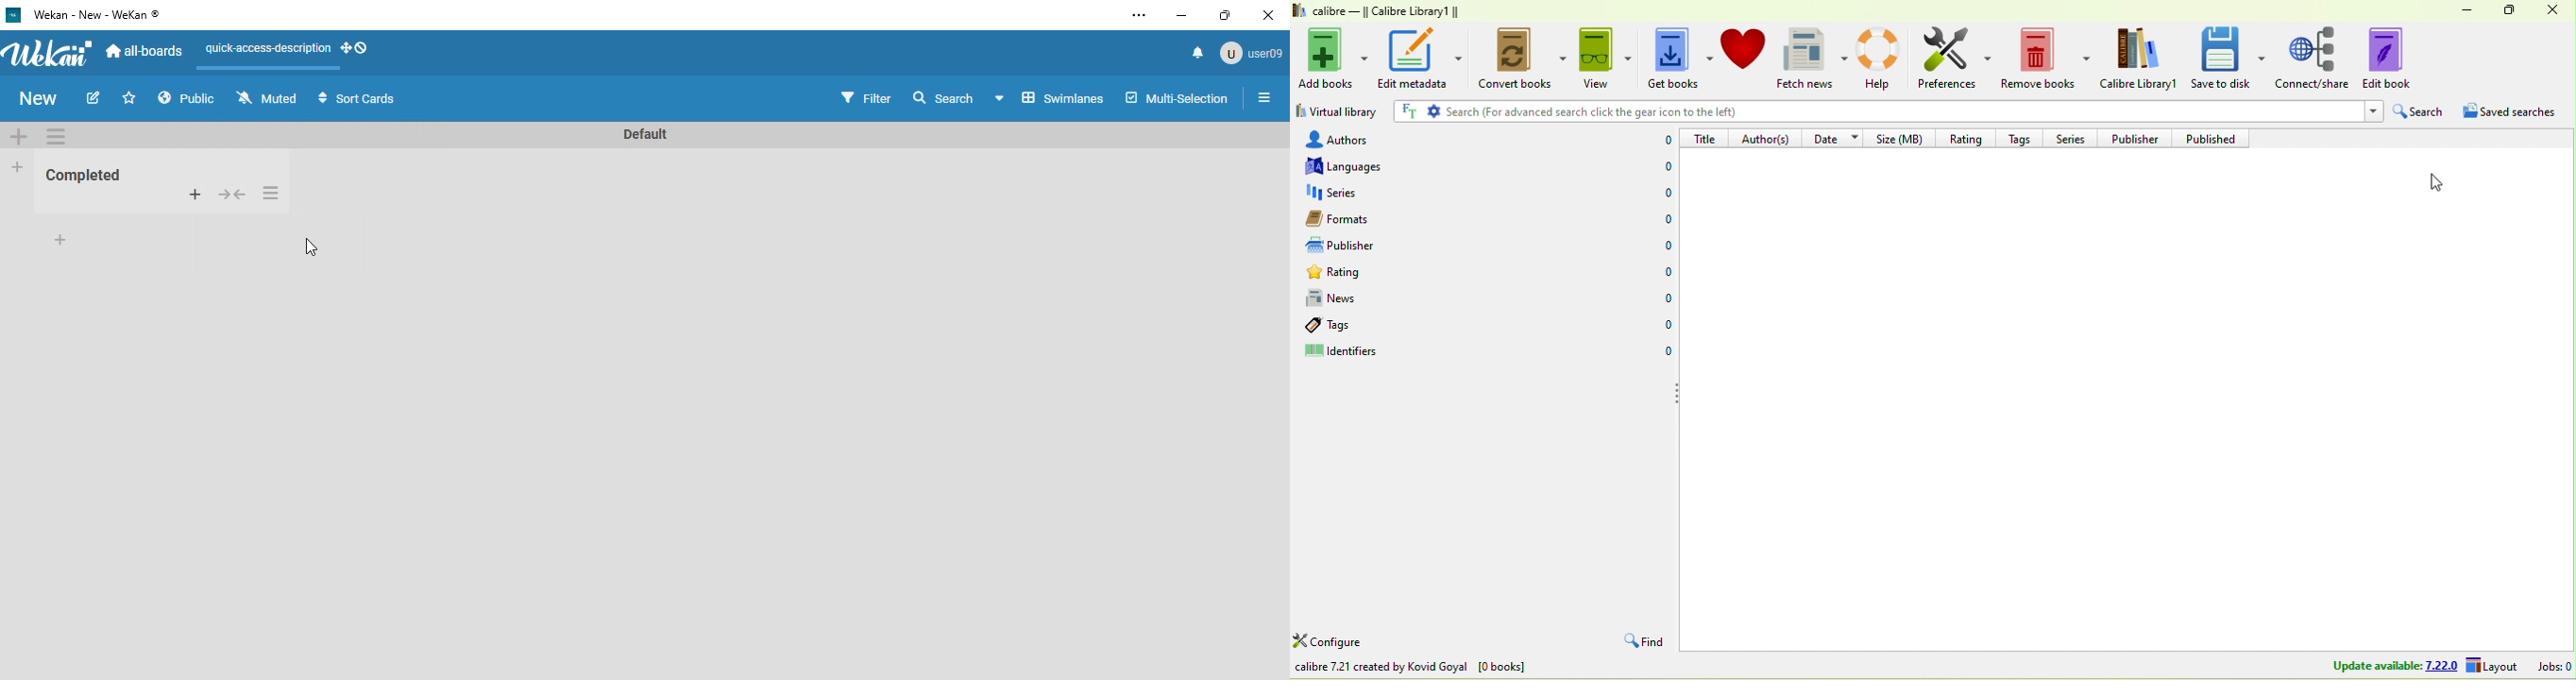  What do you see at coordinates (2217, 138) in the screenshot?
I see `published` at bounding box center [2217, 138].